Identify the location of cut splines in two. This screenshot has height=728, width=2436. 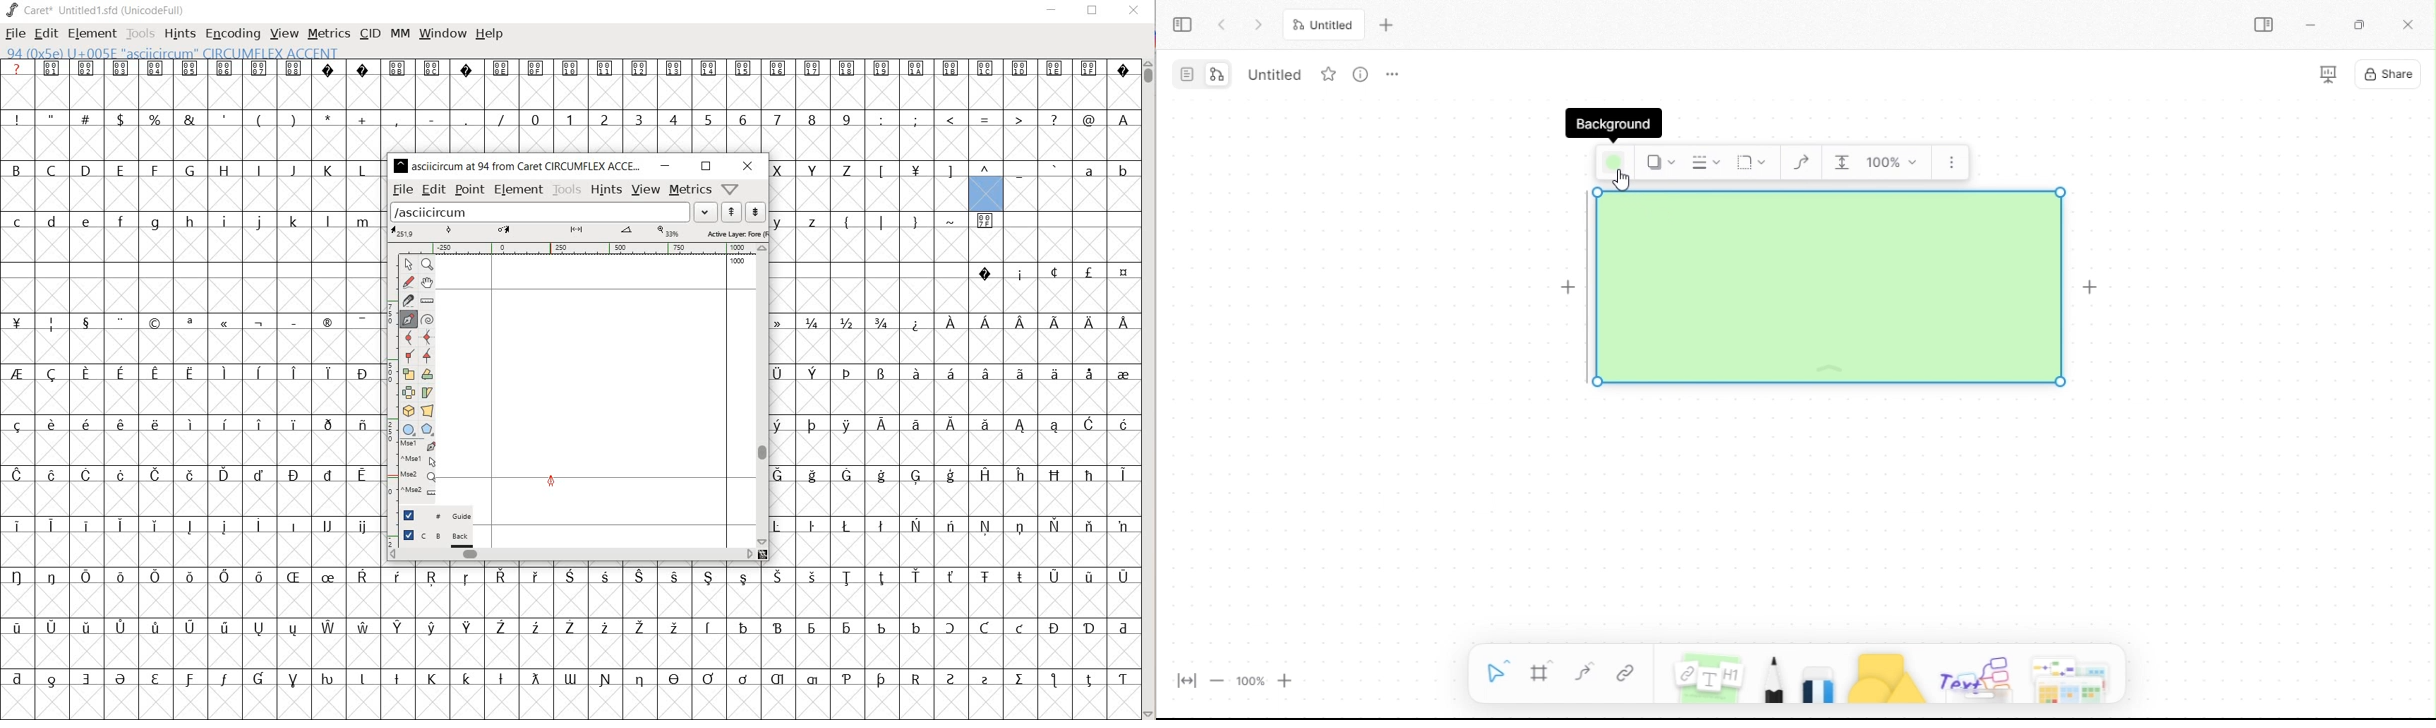
(407, 301).